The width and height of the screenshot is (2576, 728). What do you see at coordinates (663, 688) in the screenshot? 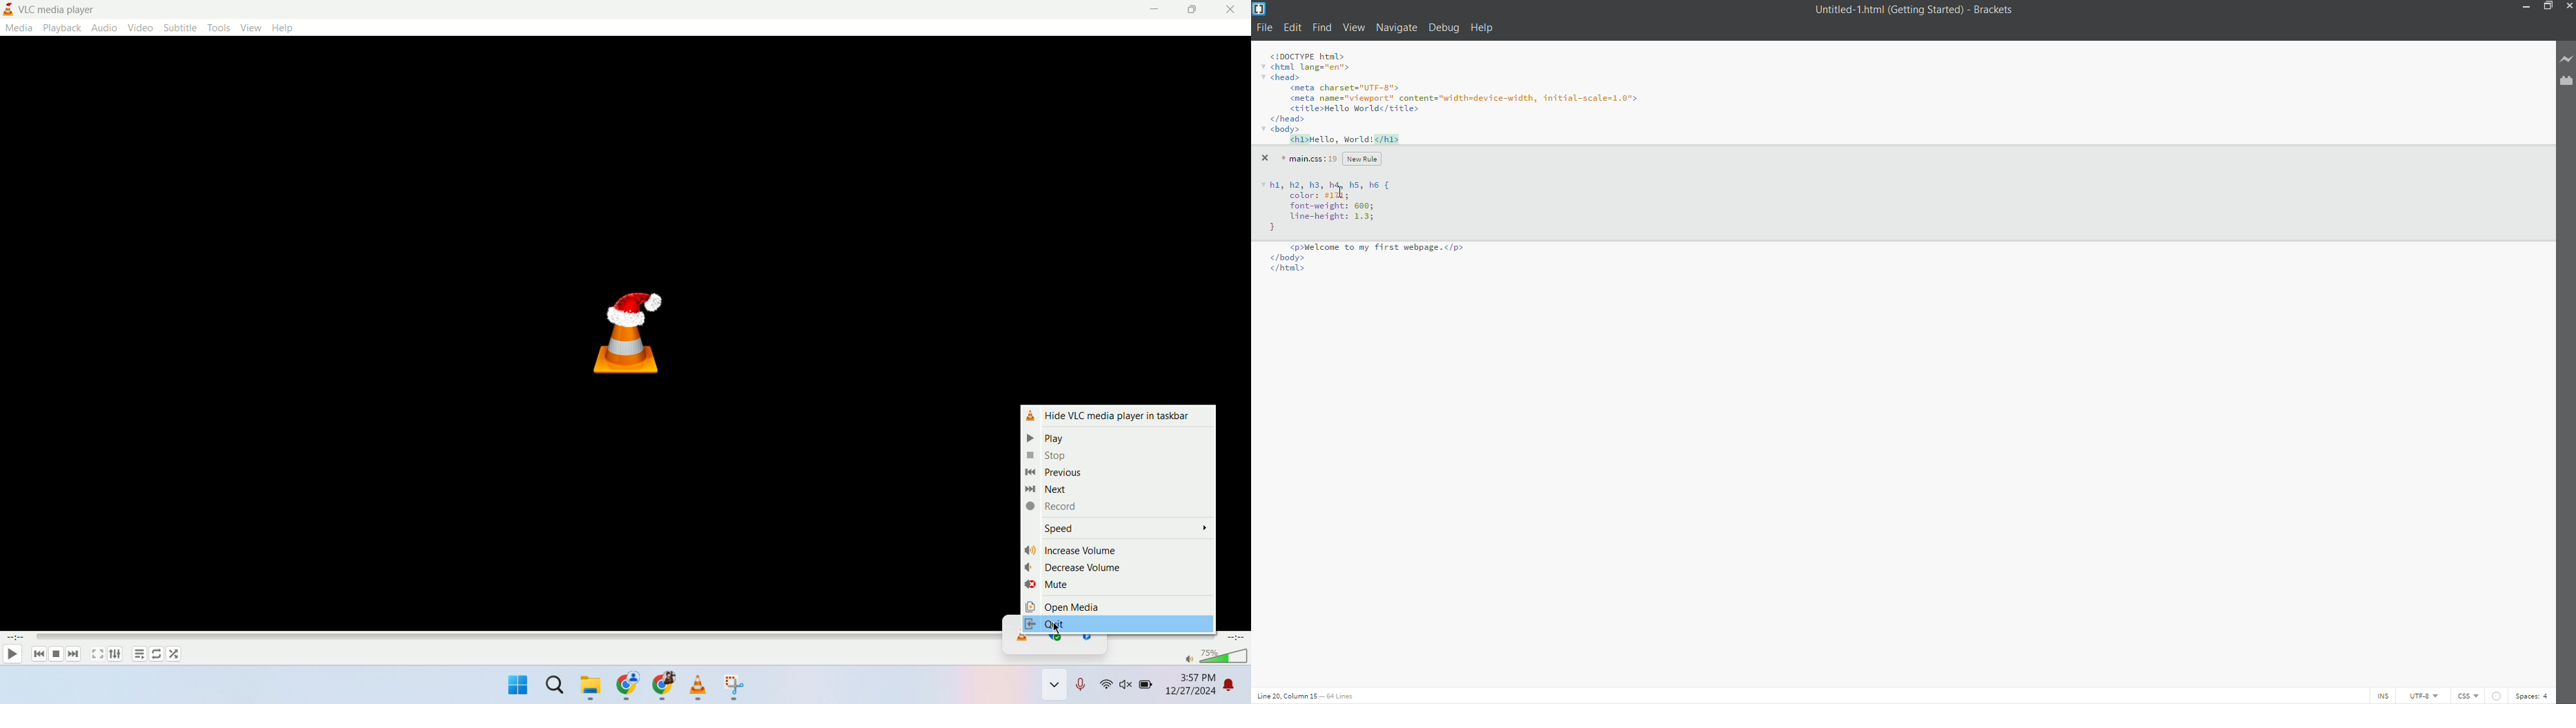
I see `chrome` at bounding box center [663, 688].